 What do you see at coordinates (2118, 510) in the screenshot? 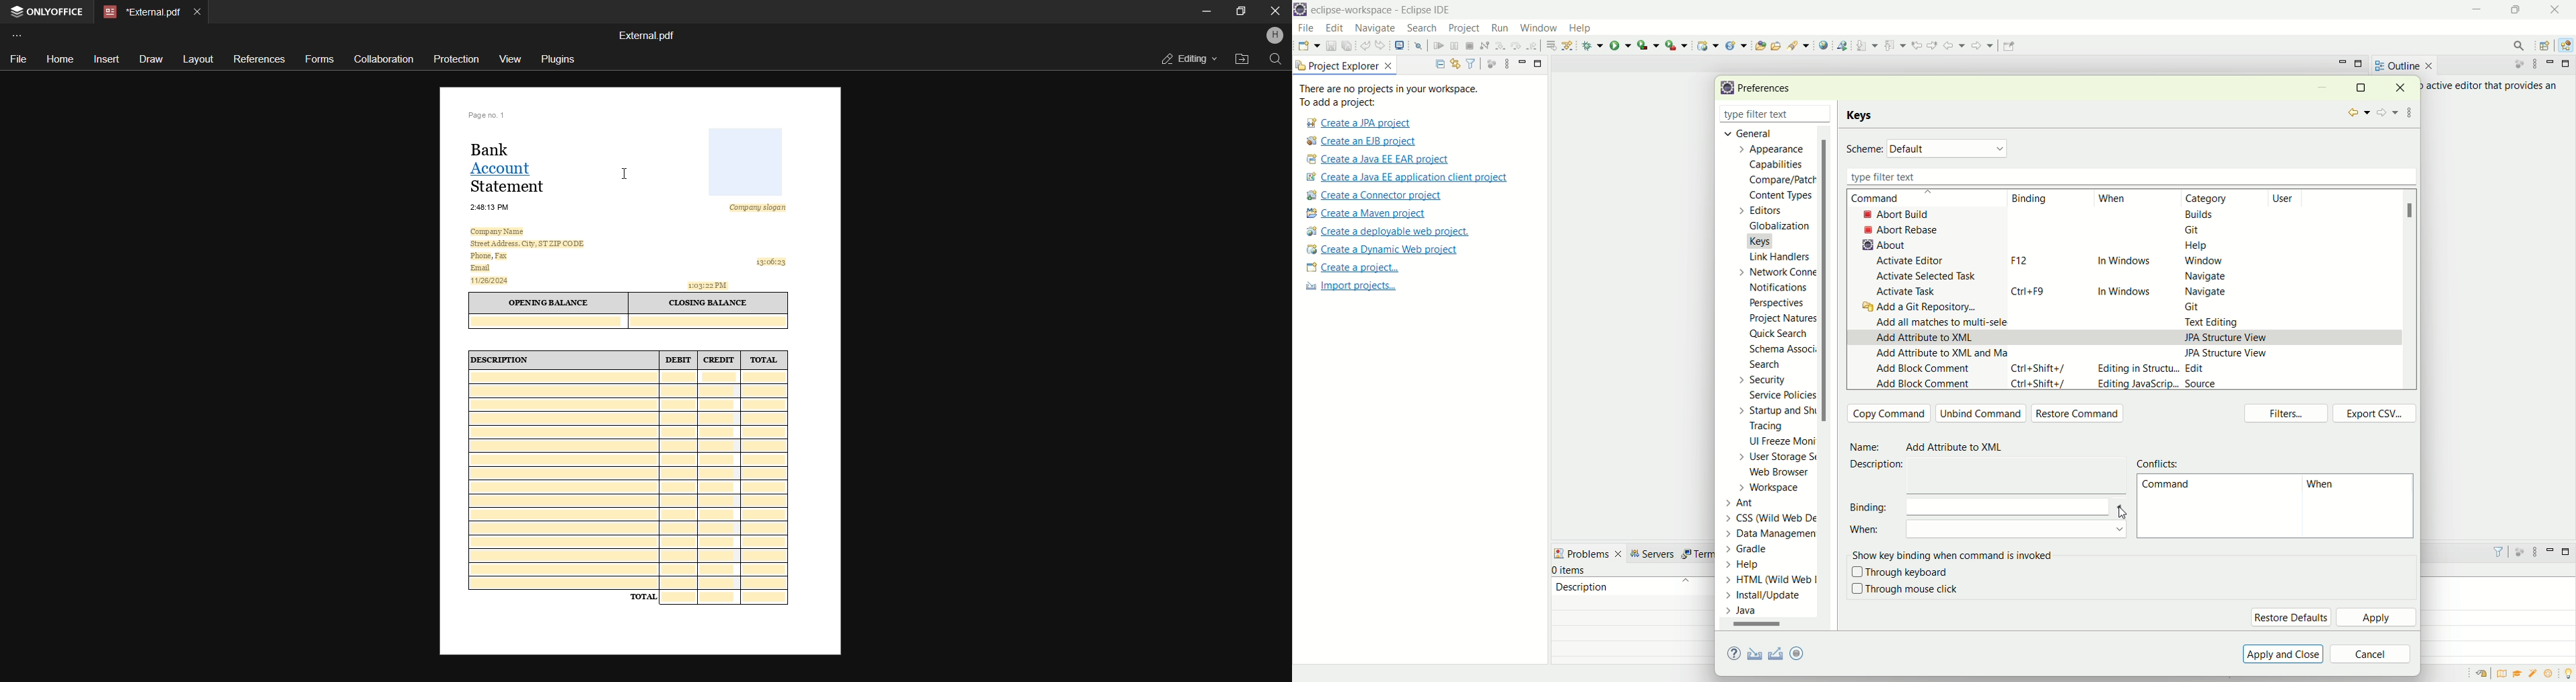
I see `cursor` at bounding box center [2118, 510].